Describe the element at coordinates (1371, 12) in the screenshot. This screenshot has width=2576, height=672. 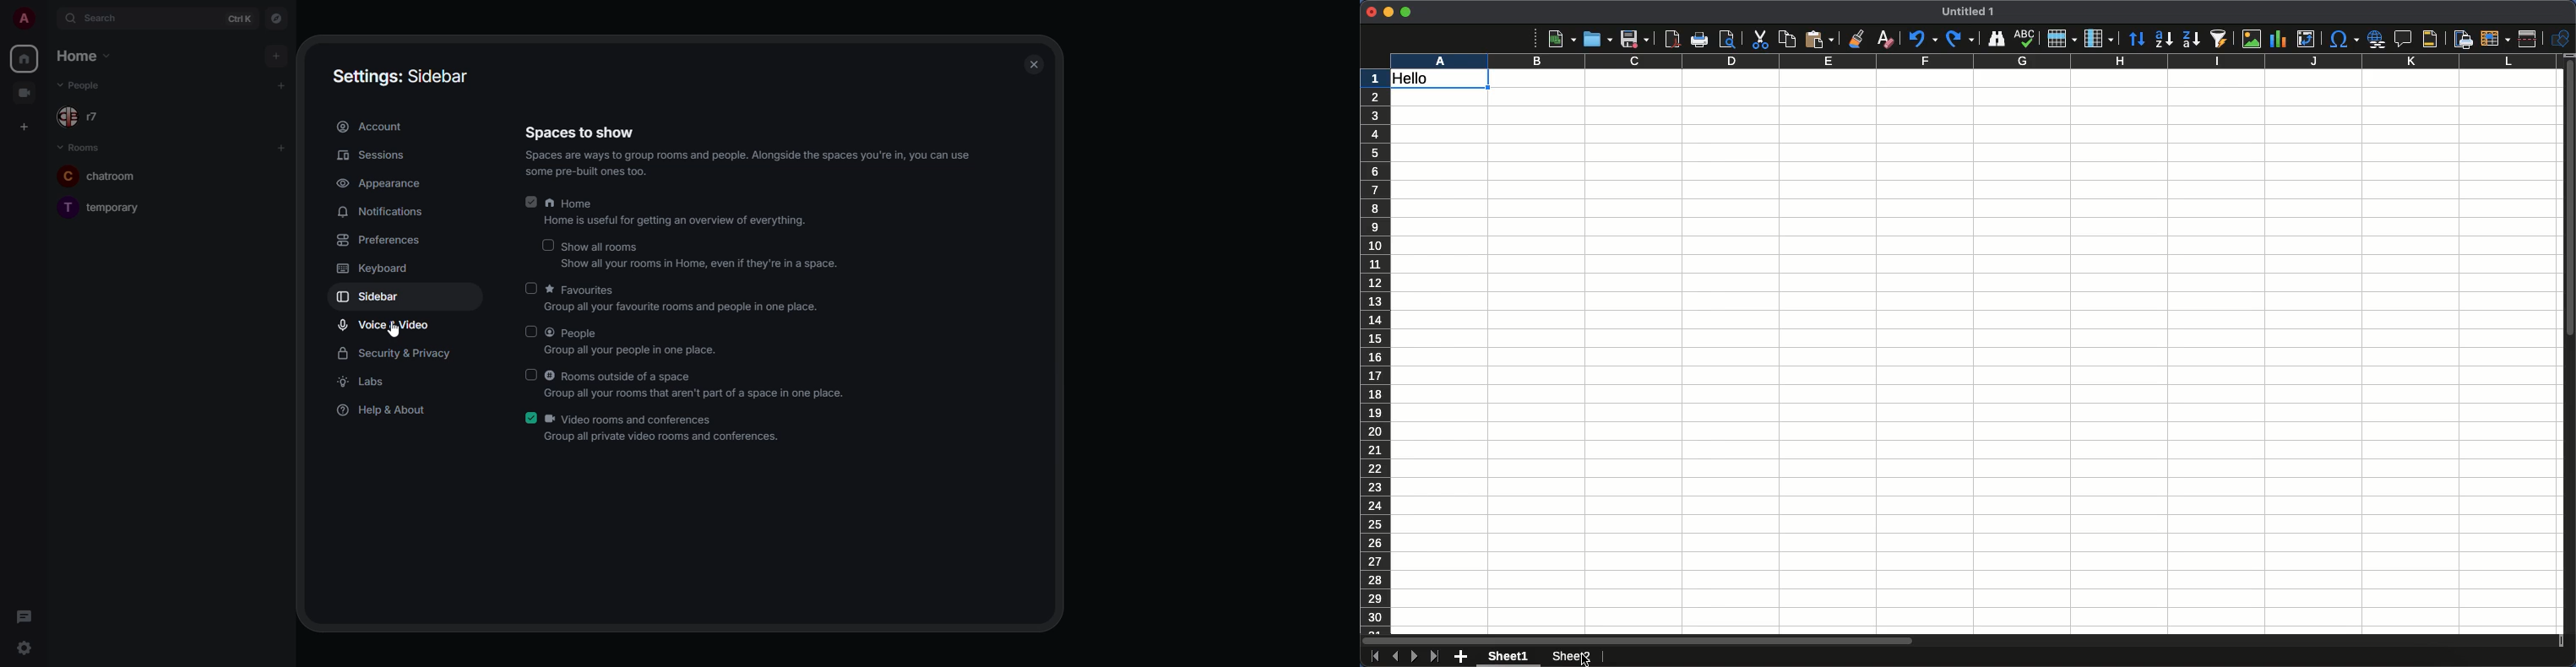
I see `Close` at that location.